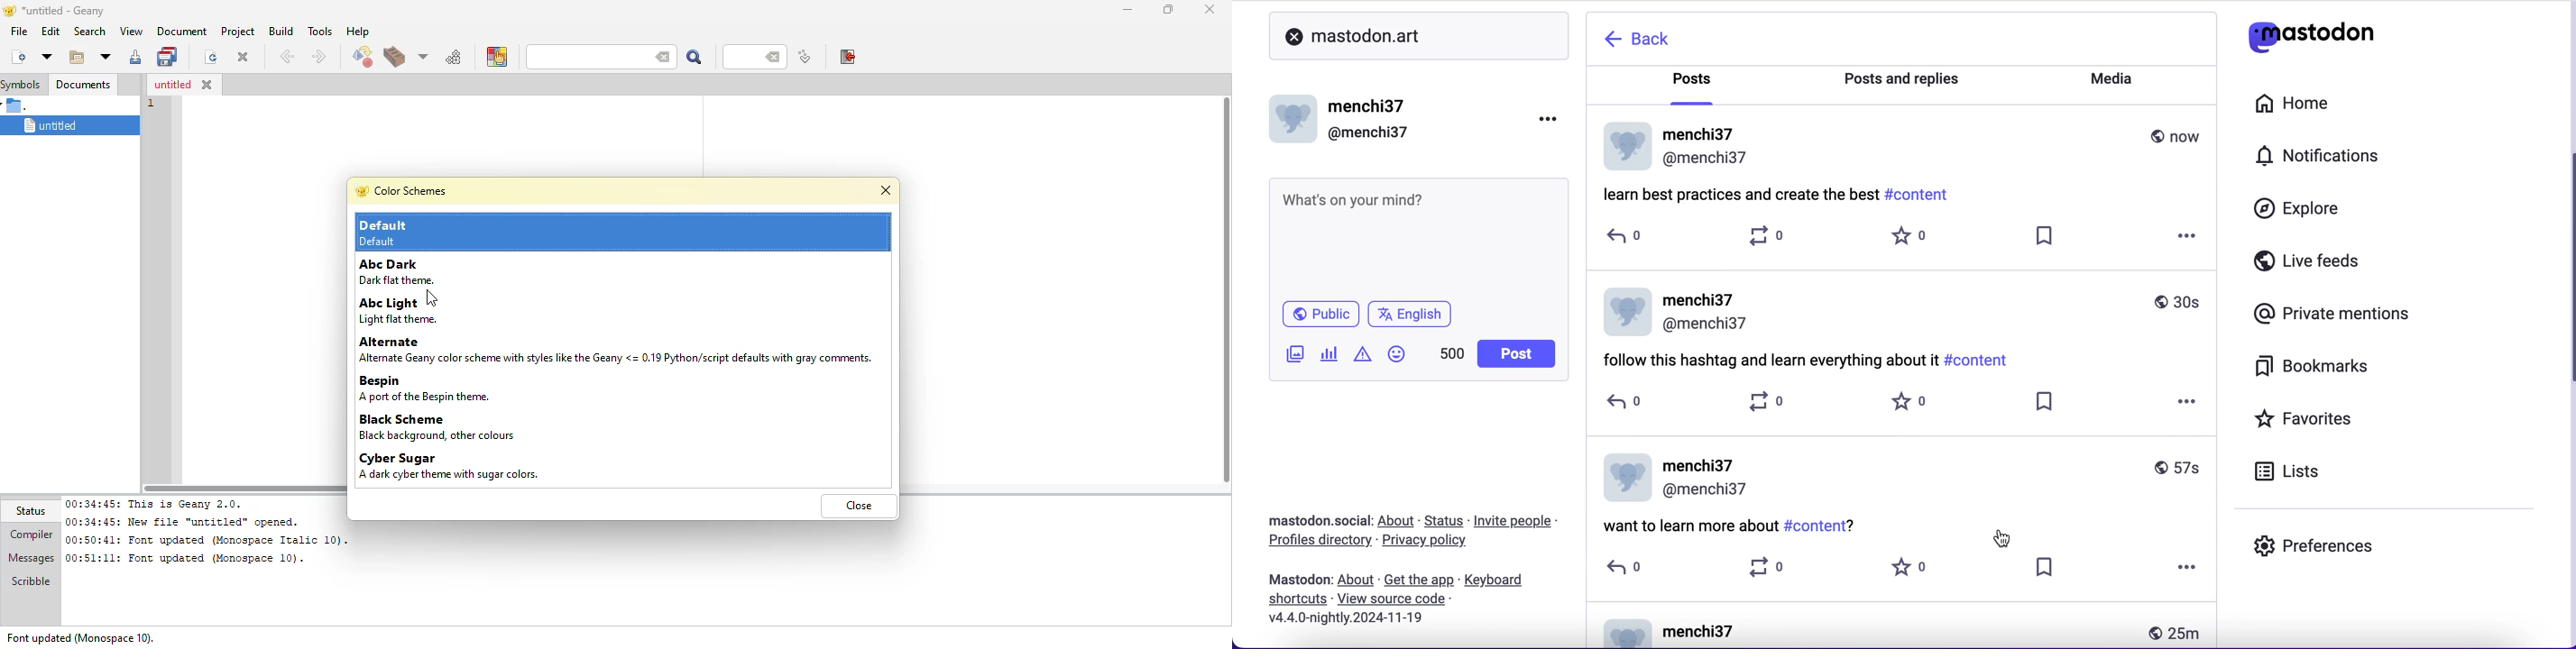  What do you see at coordinates (2331, 418) in the screenshot?
I see `favorites` at bounding box center [2331, 418].